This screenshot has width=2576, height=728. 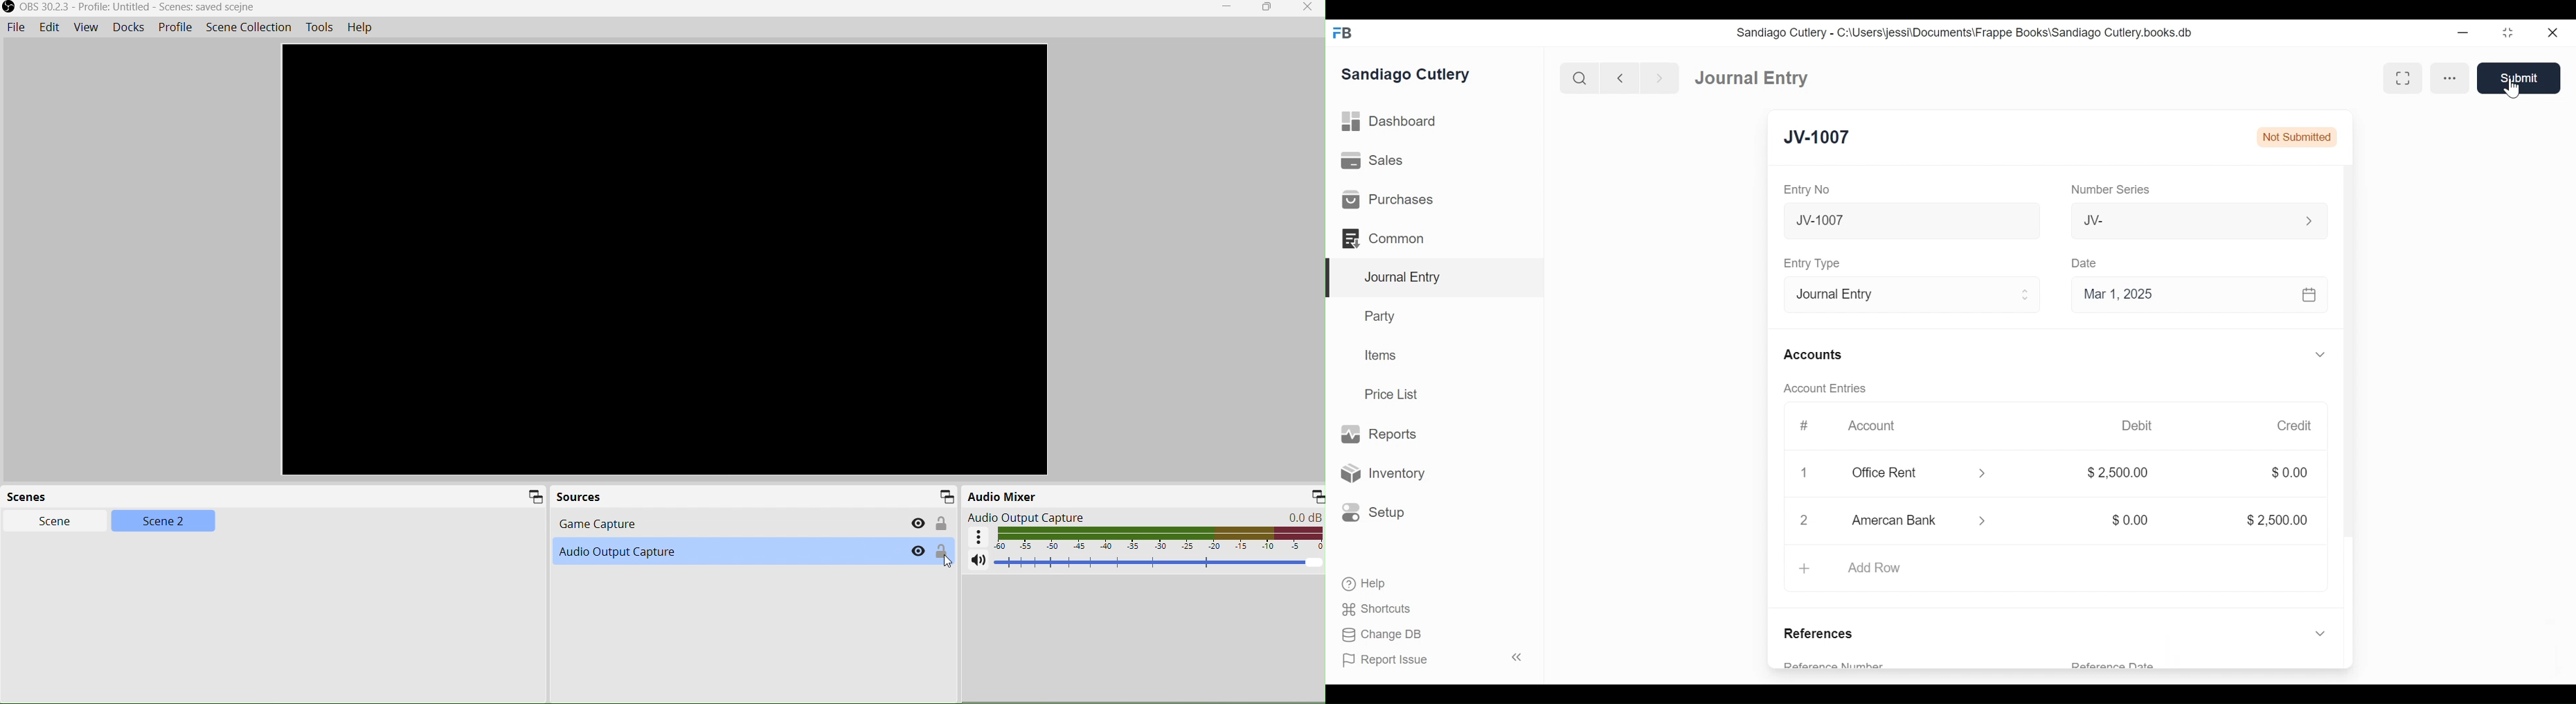 I want to click on Help, so click(x=367, y=28).